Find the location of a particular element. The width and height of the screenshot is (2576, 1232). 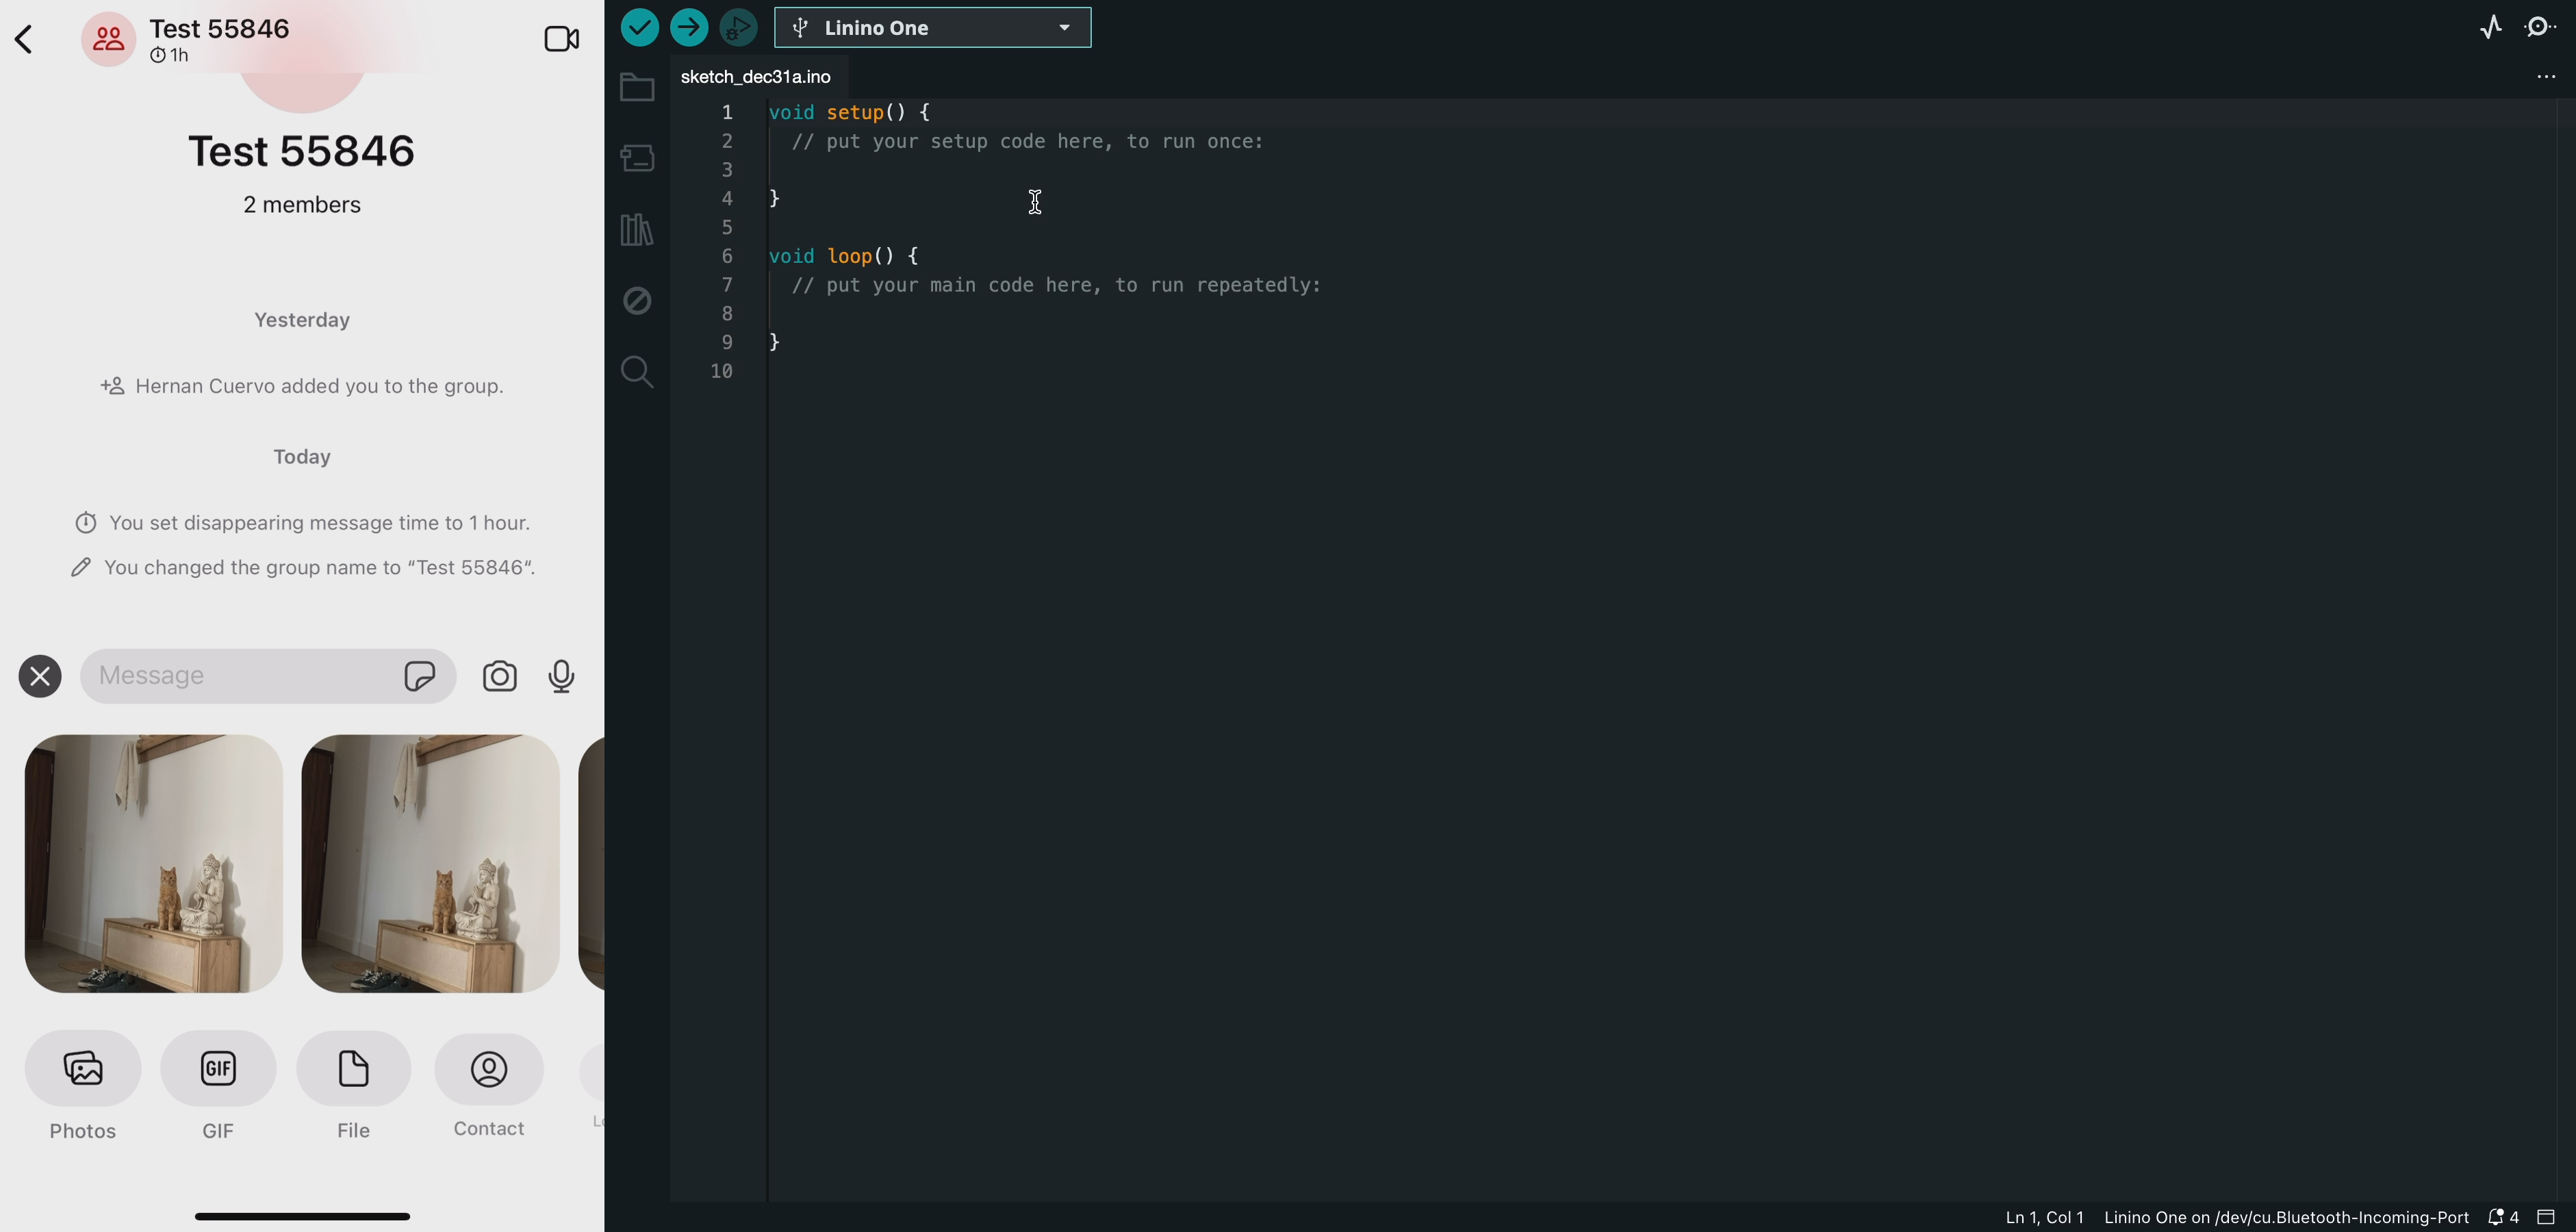

video call is located at coordinates (562, 39).